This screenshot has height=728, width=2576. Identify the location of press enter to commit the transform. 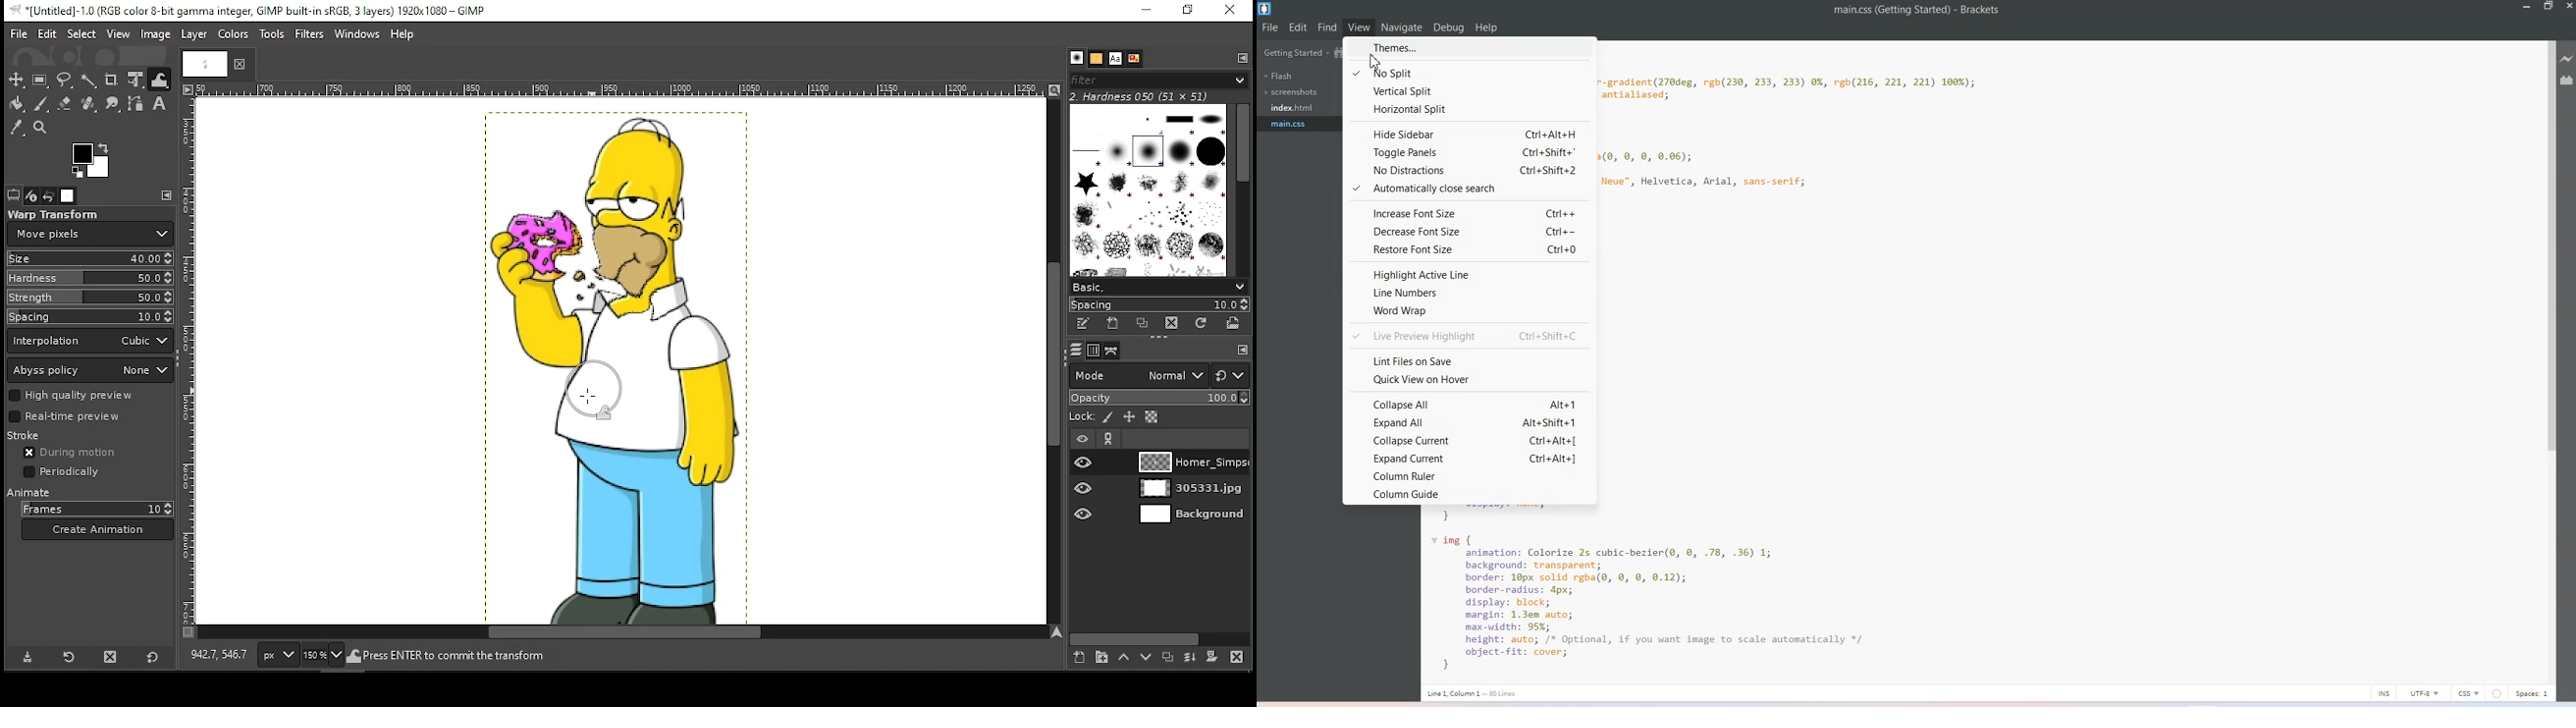
(452, 657).